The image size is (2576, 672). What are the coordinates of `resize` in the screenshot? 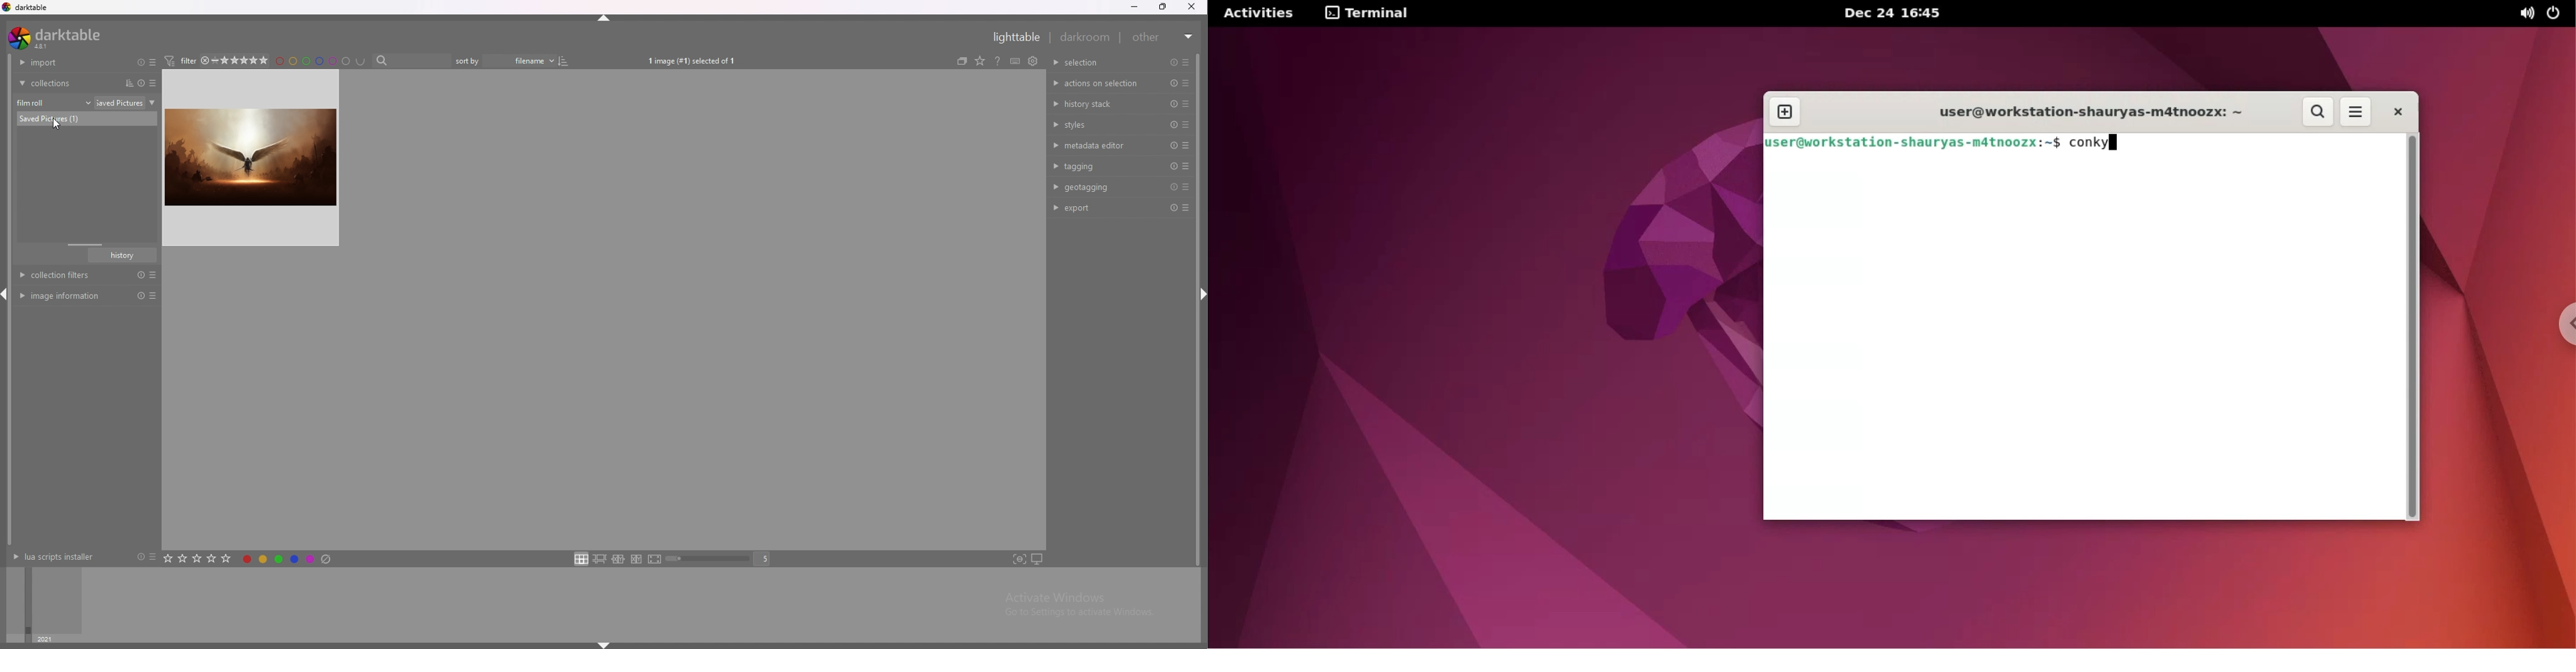 It's located at (1165, 7).